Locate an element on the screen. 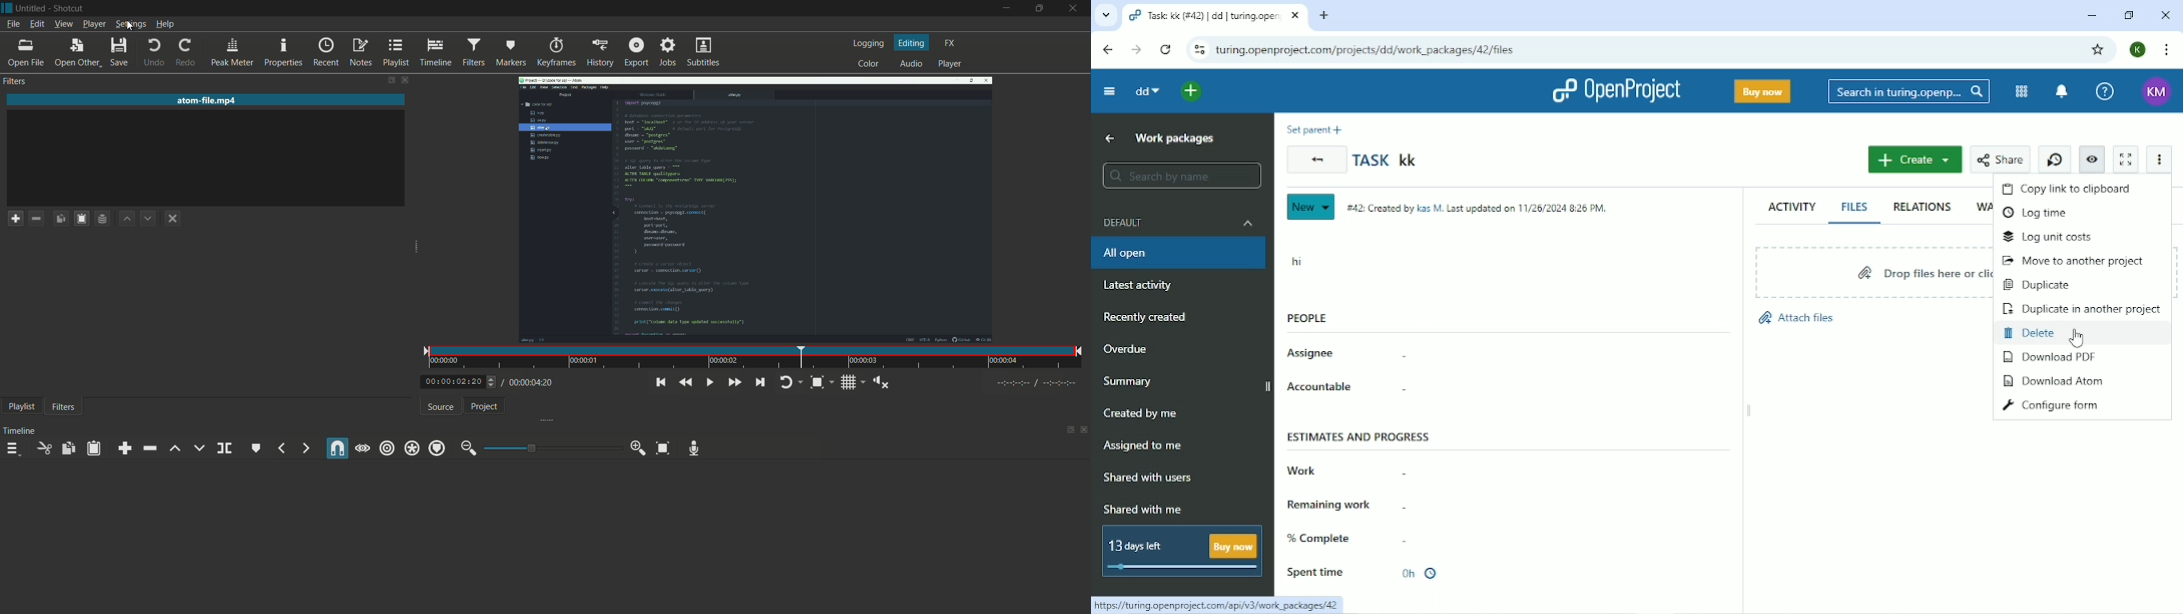 The image size is (2184, 616). time is located at coordinates (758, 357).